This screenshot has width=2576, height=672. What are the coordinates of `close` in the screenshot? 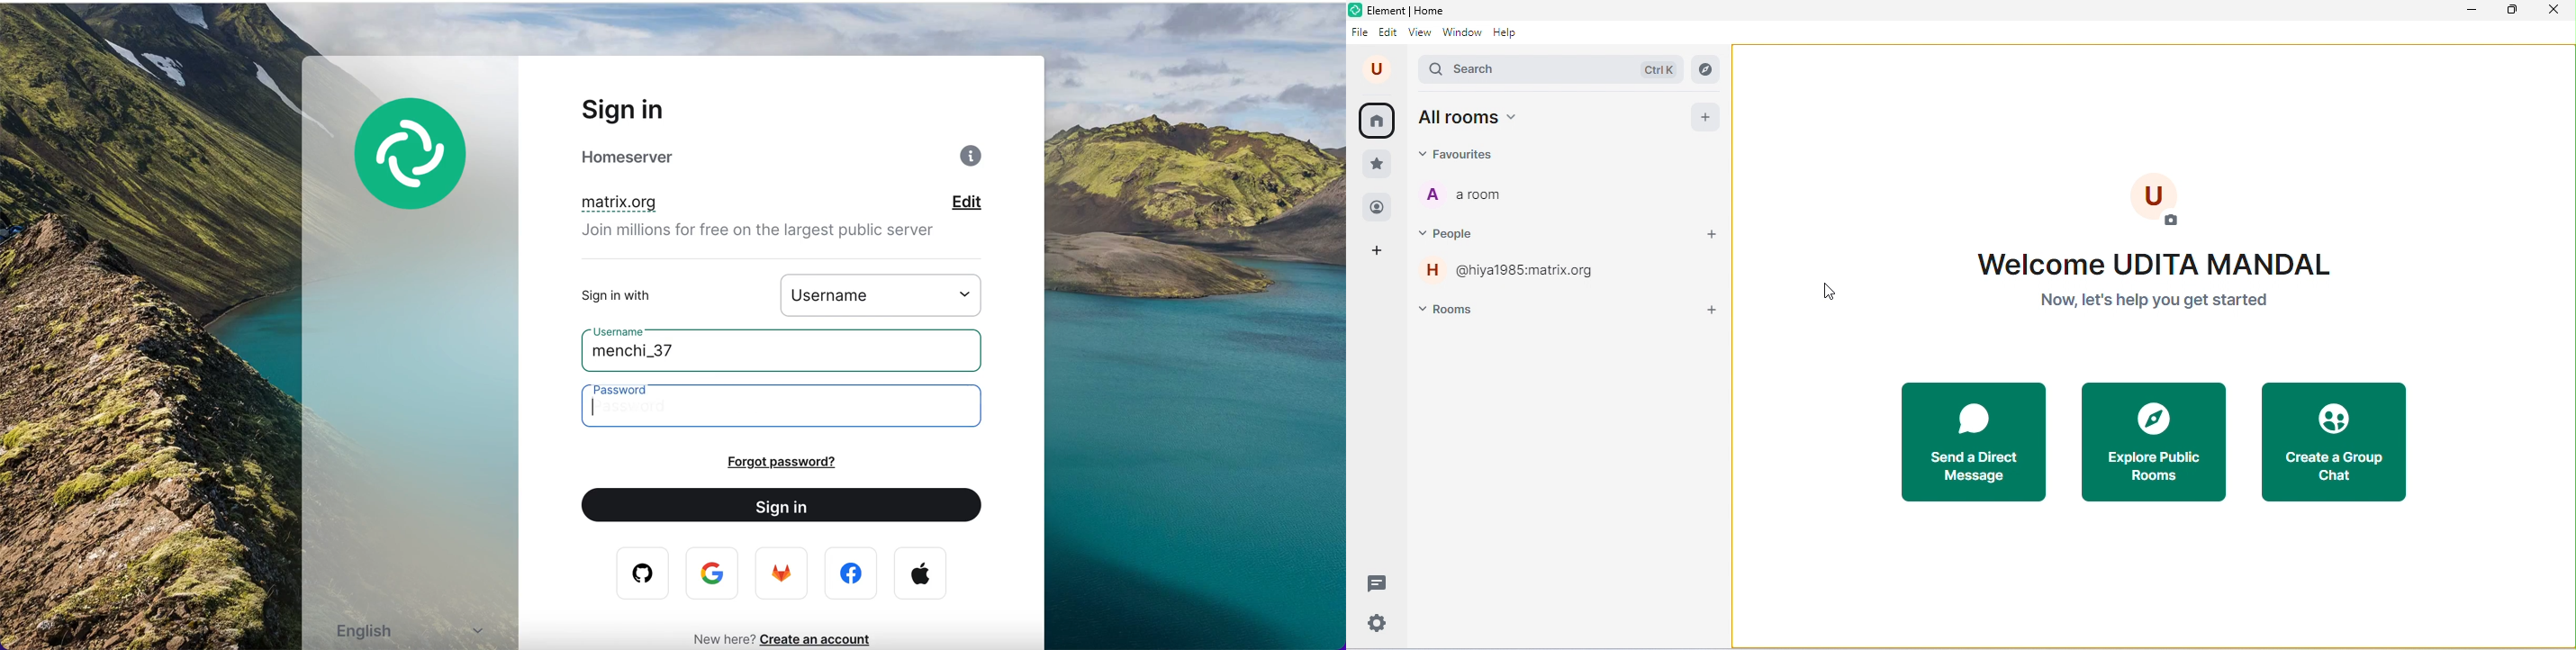 It's located at (2553, 9).